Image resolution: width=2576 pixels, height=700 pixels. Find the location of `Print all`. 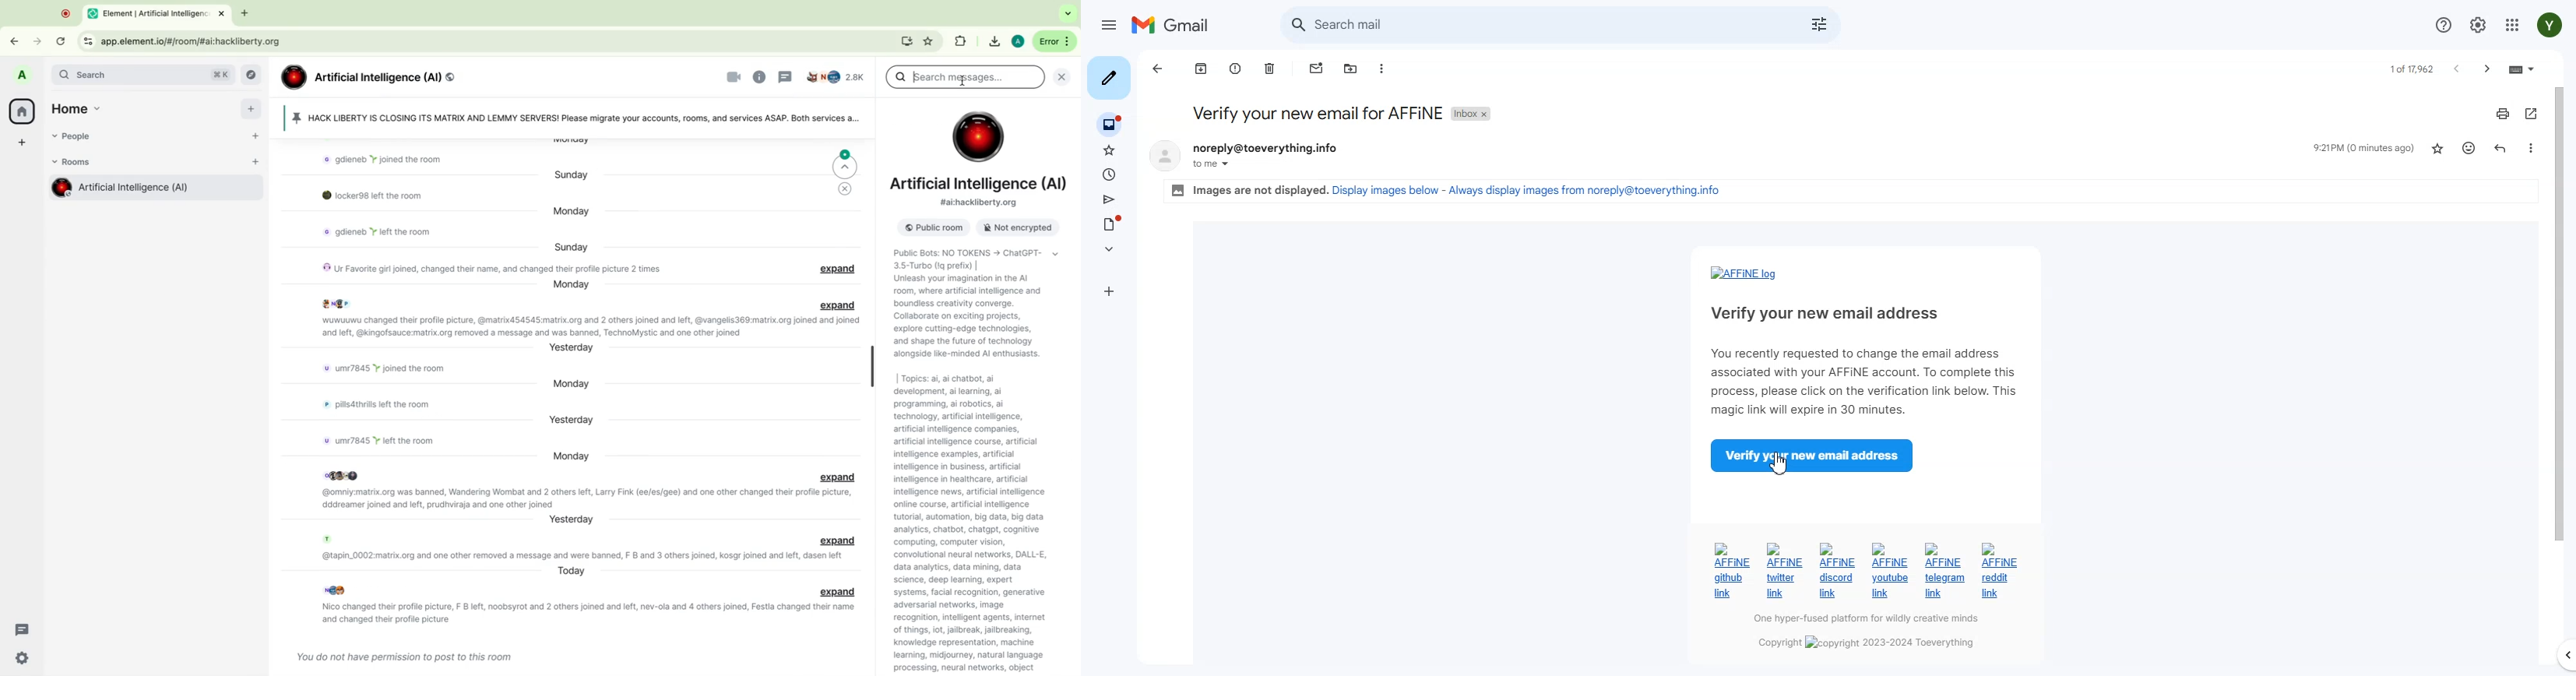

Print all is located at coordinates (2503, 114).